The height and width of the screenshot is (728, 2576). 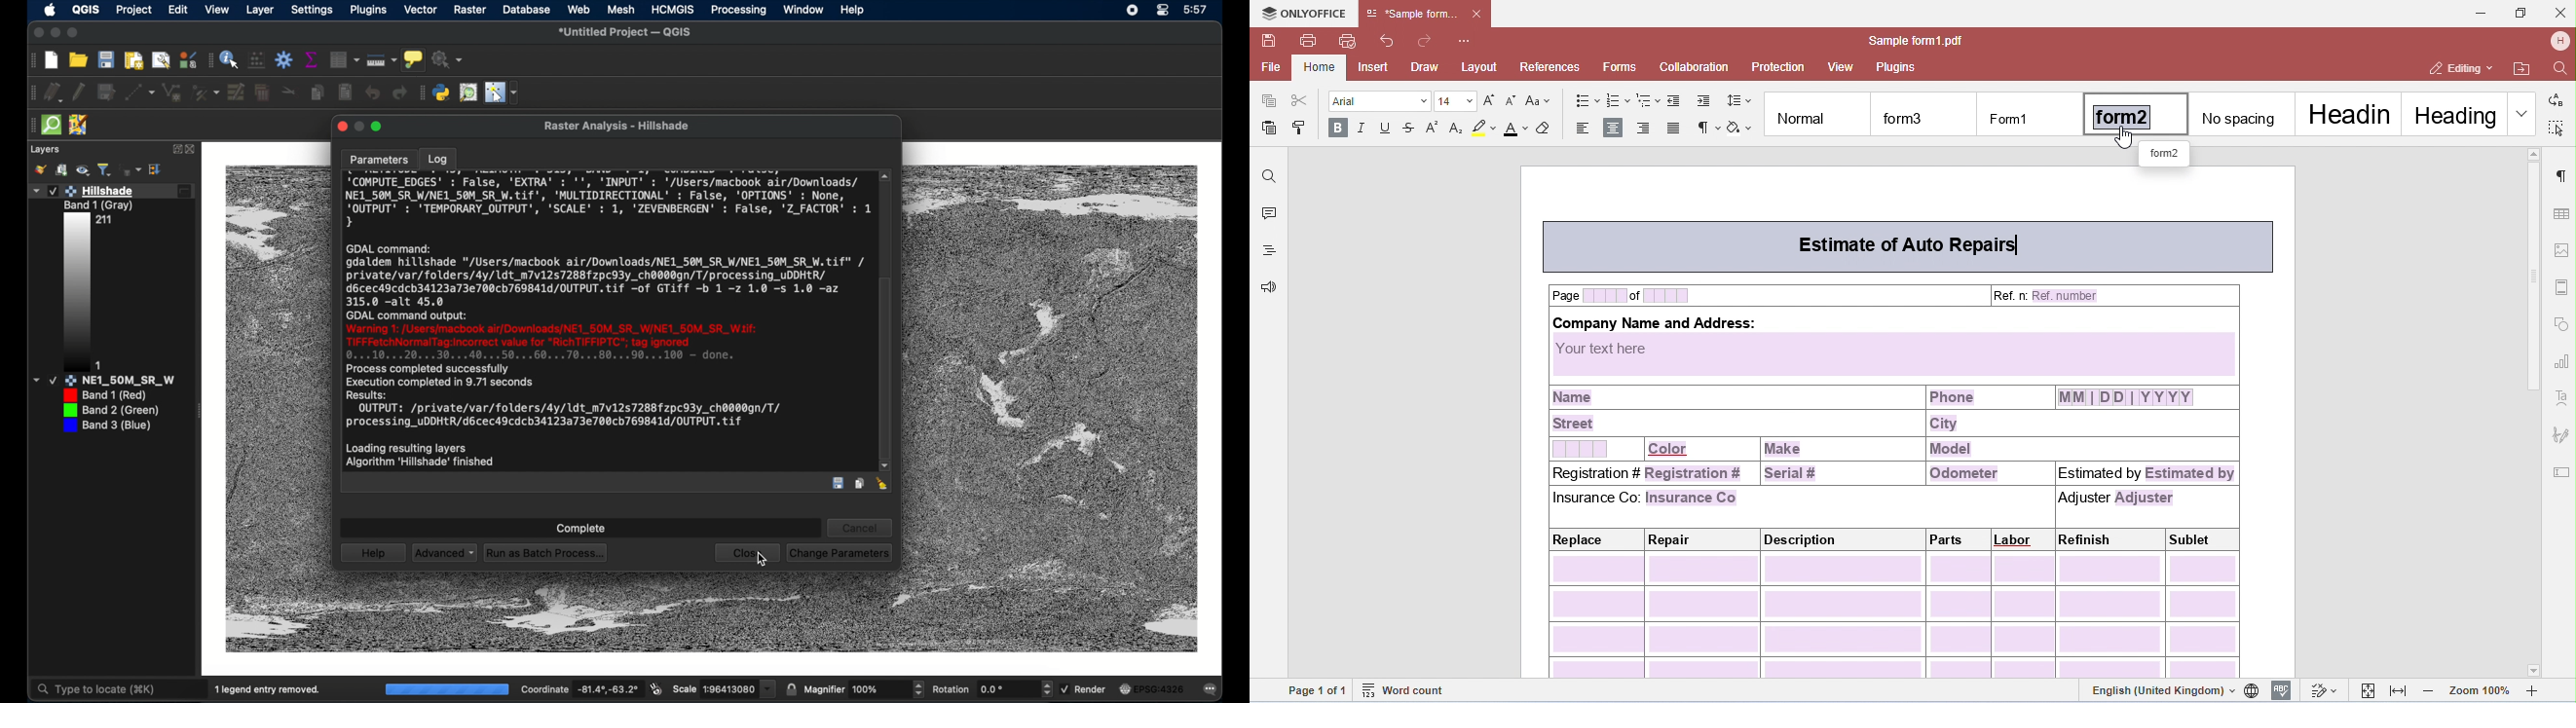 What do you see at coordinates (1164, 11) in the screenshot?
I see `control center` at bounding box center [1164, 11].